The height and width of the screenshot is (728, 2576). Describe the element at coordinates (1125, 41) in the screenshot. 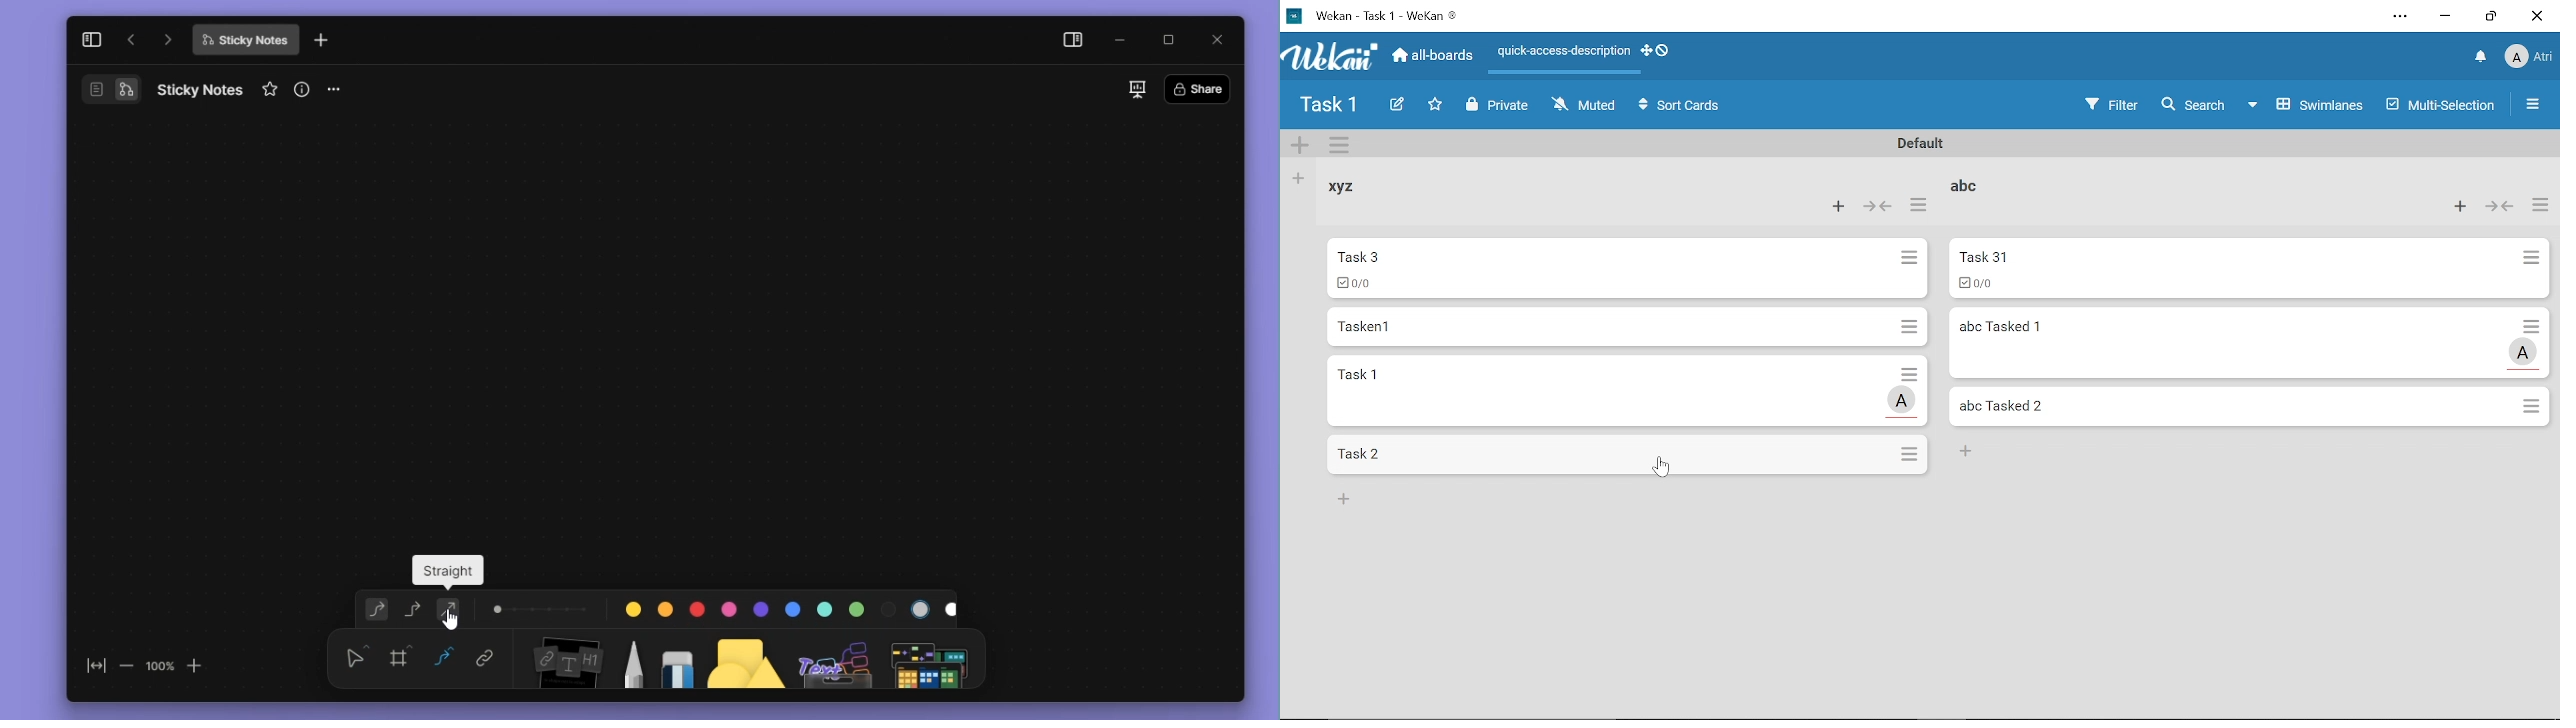

I see `minimize` at that location.